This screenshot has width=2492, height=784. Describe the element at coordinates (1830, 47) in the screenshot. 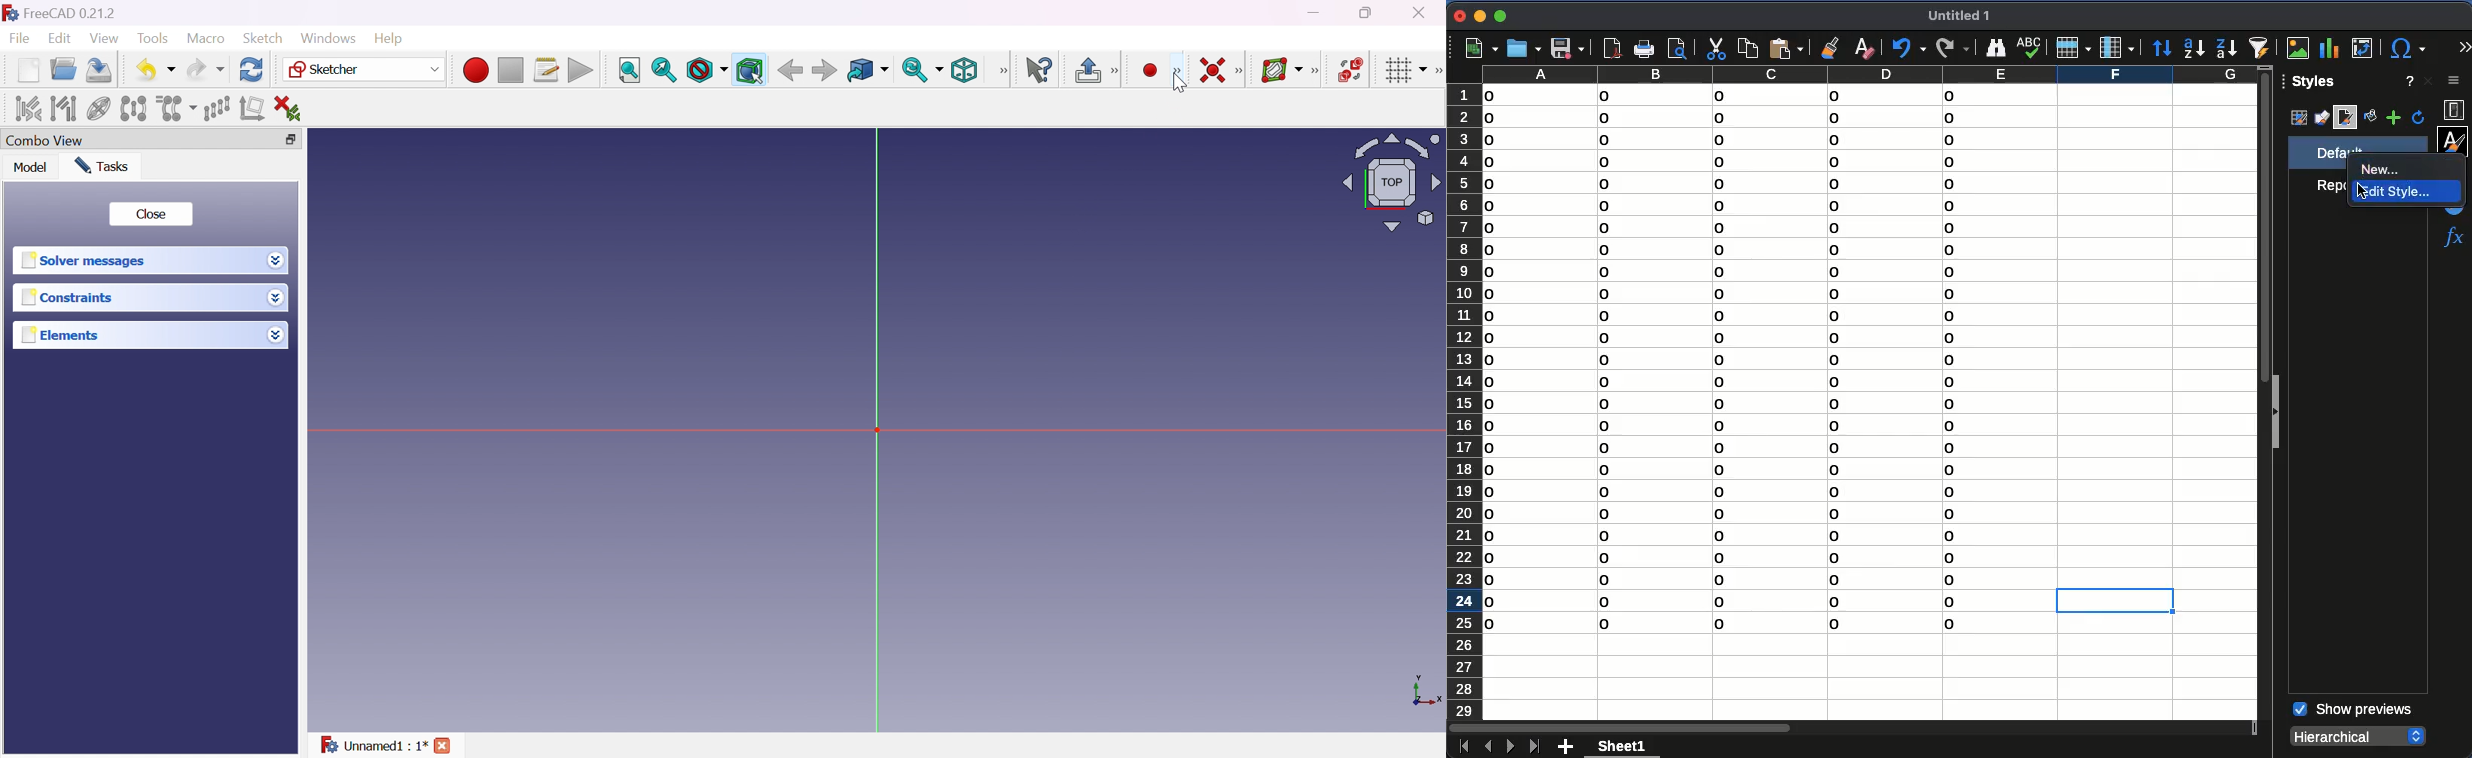

I see `clone formatting` at that location.